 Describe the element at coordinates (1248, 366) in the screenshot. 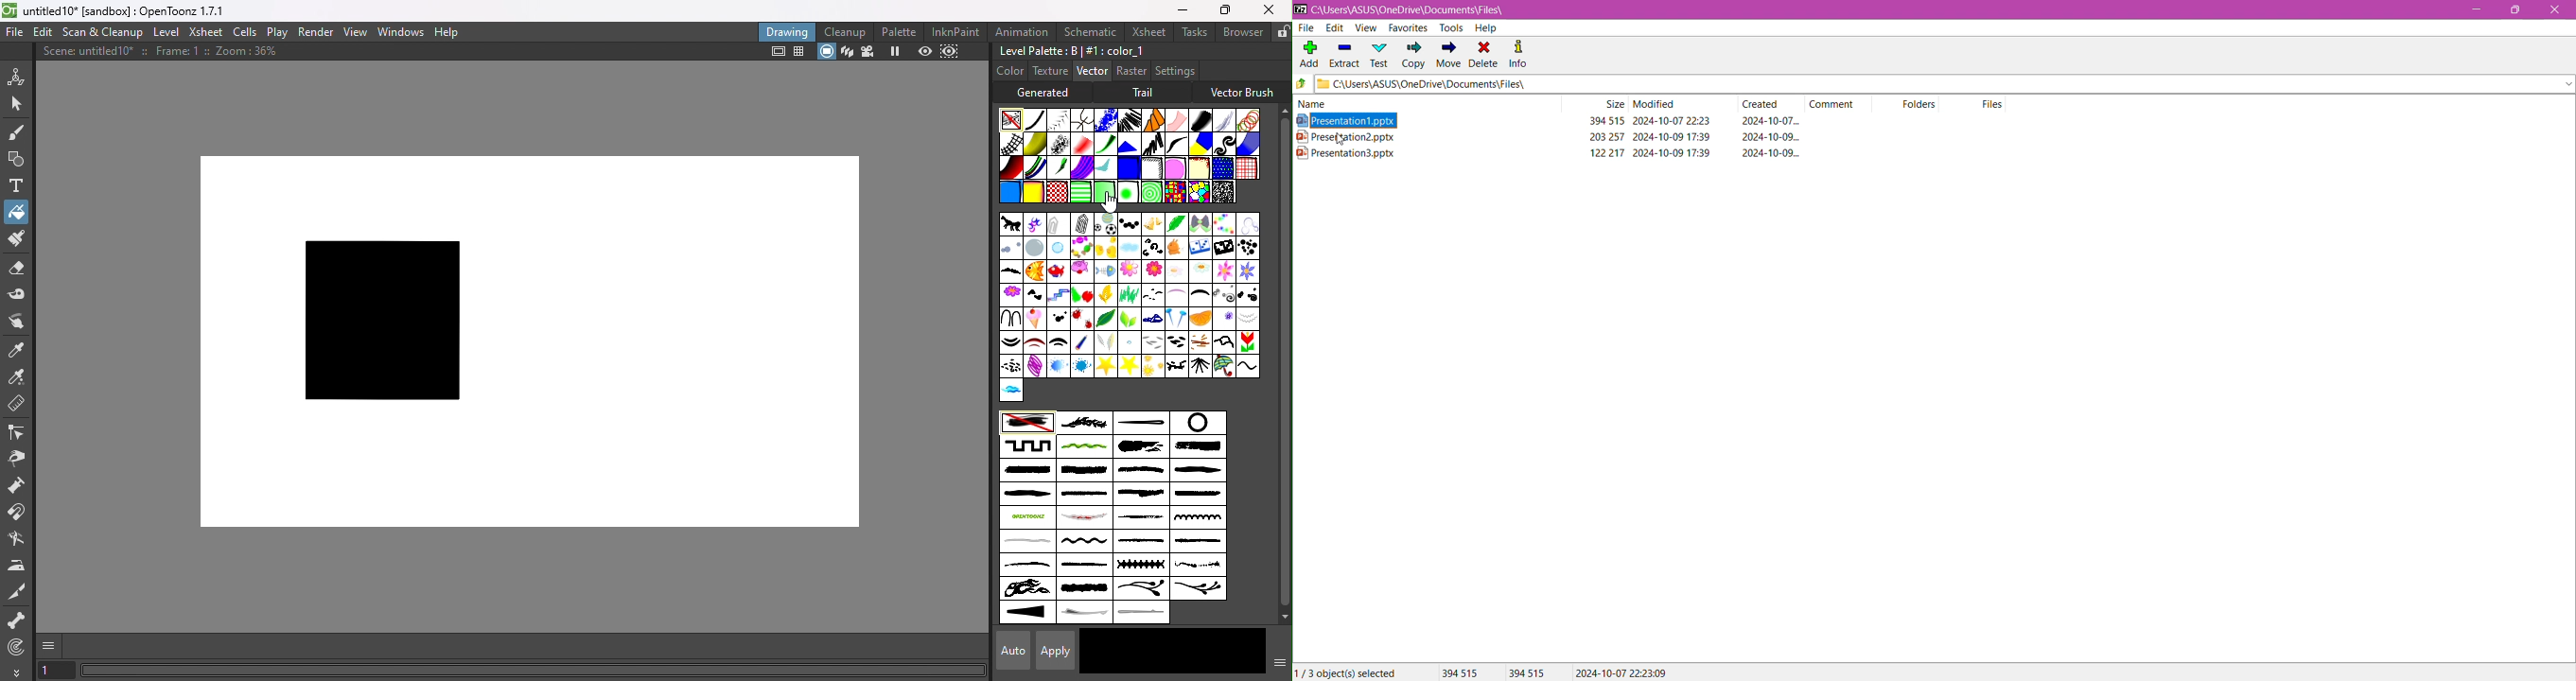

I see `Wave` at that location.